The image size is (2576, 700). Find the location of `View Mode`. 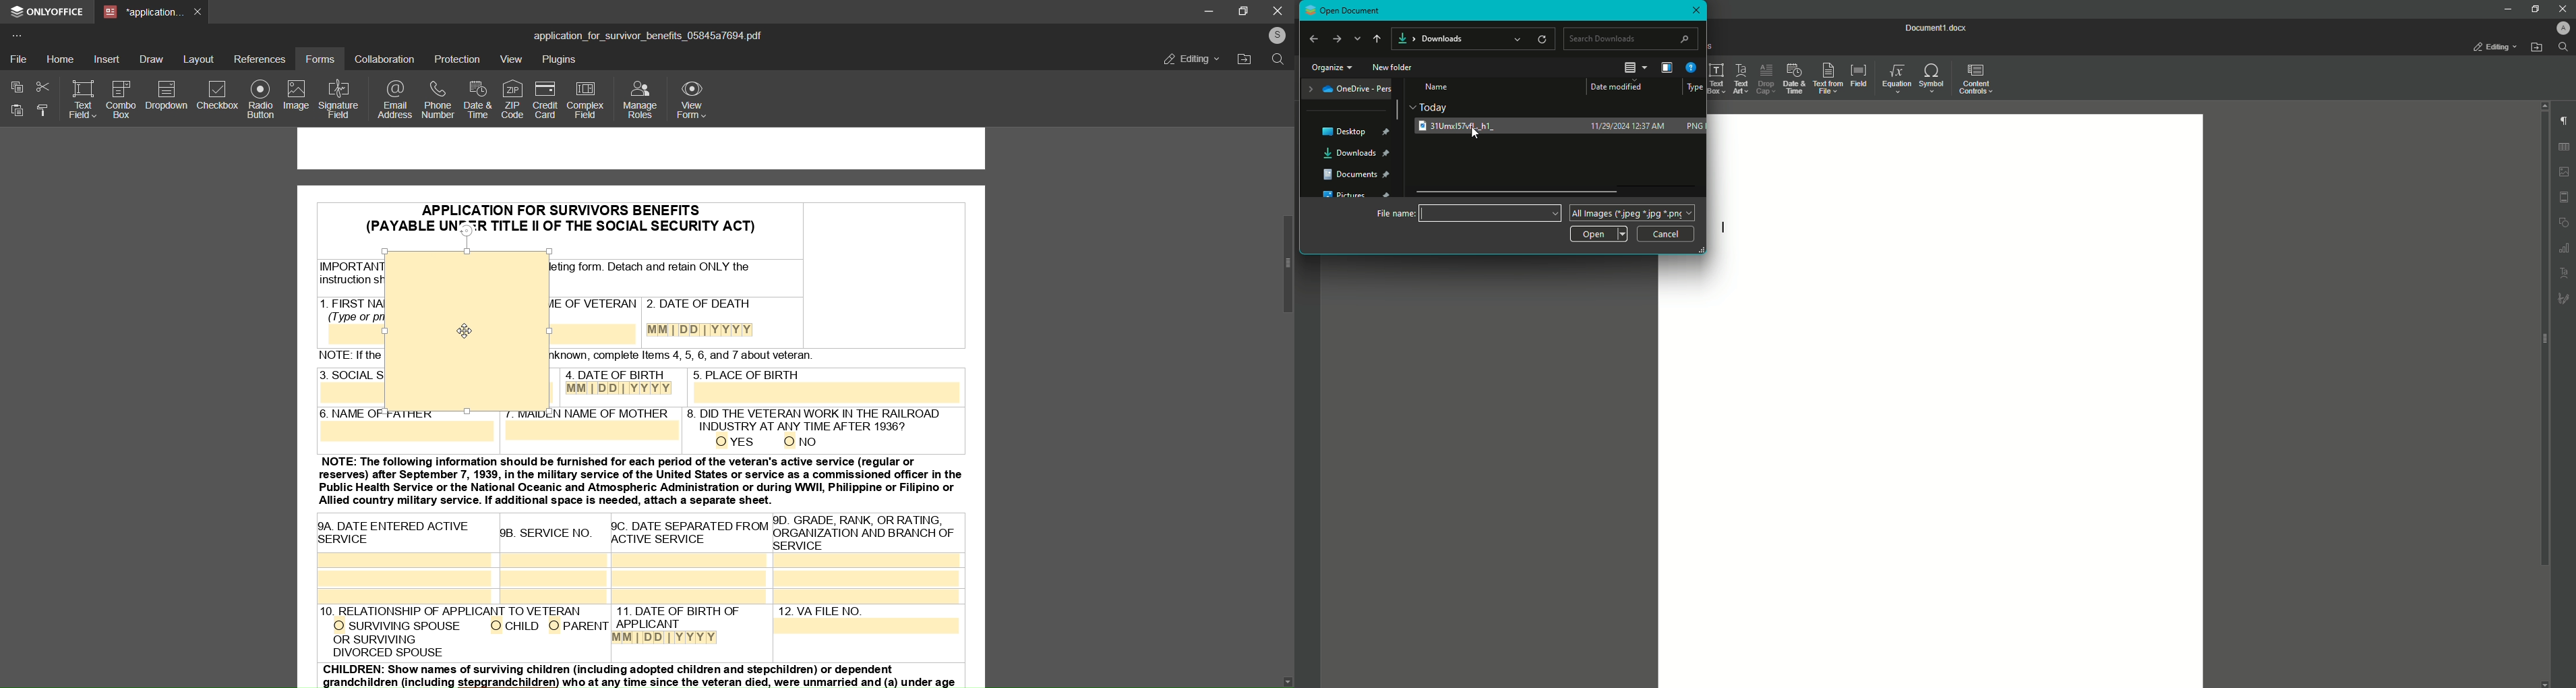

View Mode is located at coordinates (1636, 67).